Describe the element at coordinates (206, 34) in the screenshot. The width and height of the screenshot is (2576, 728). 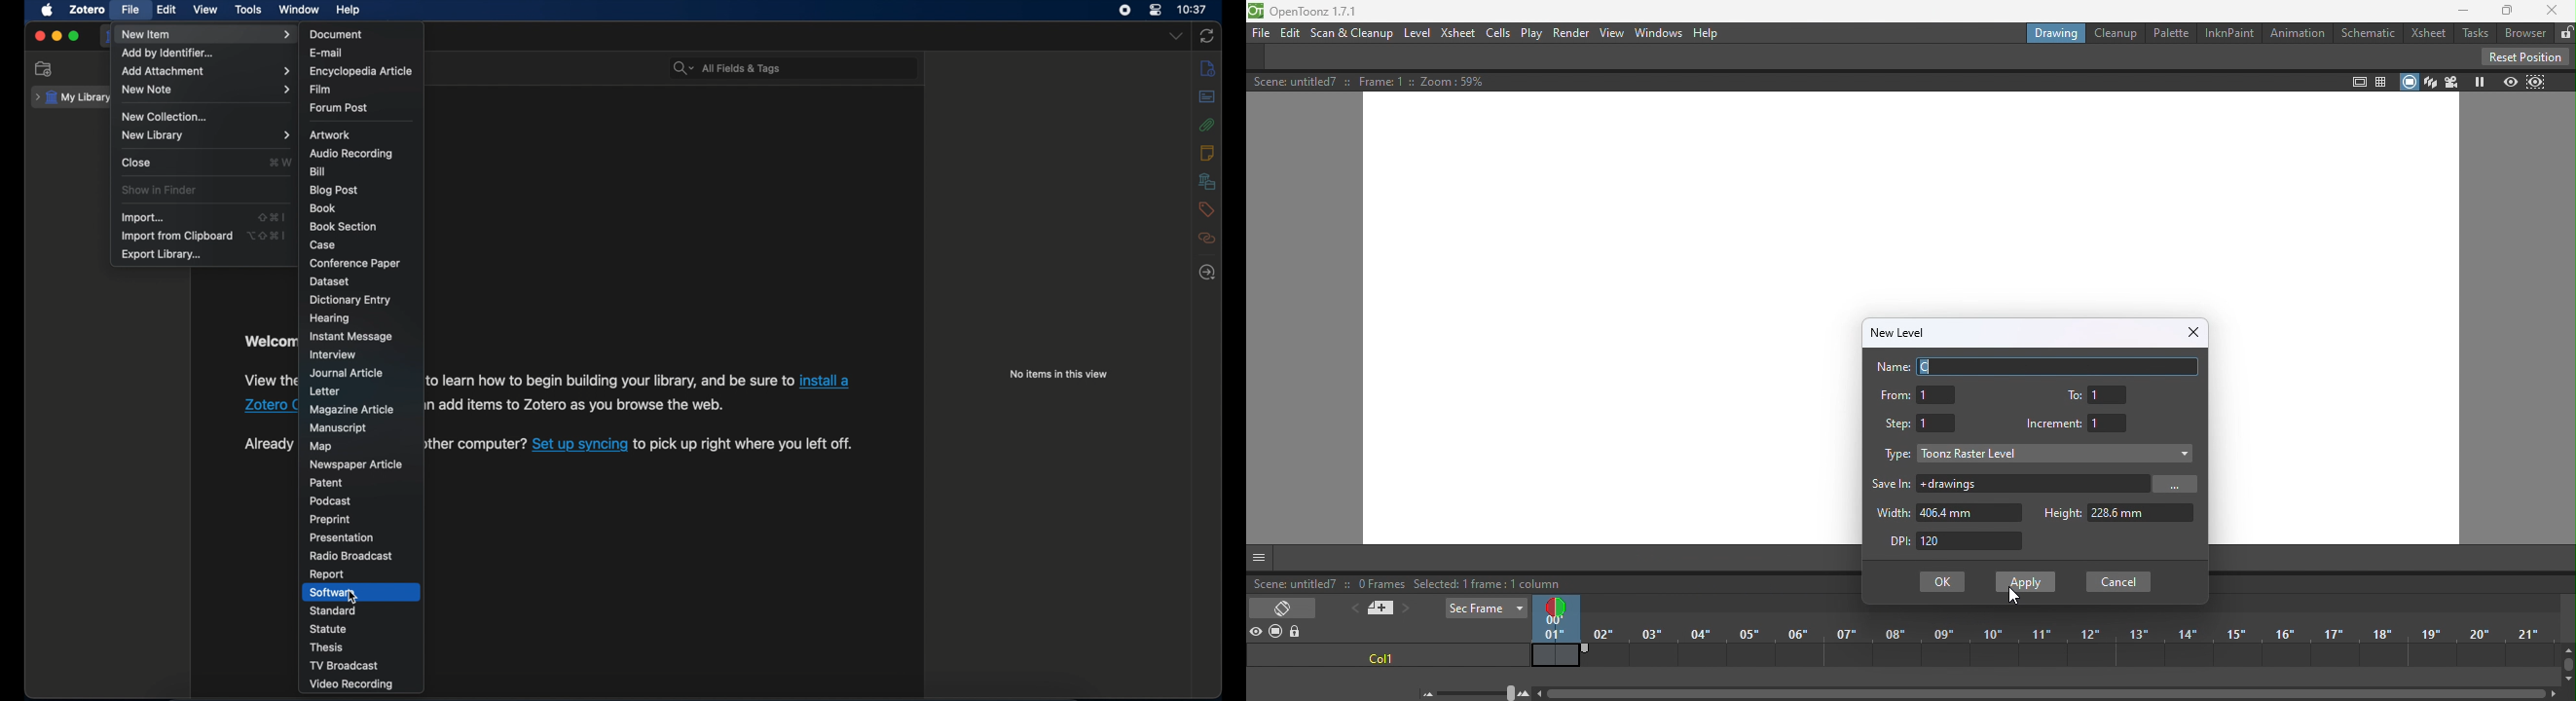
I see `new item` at that location.